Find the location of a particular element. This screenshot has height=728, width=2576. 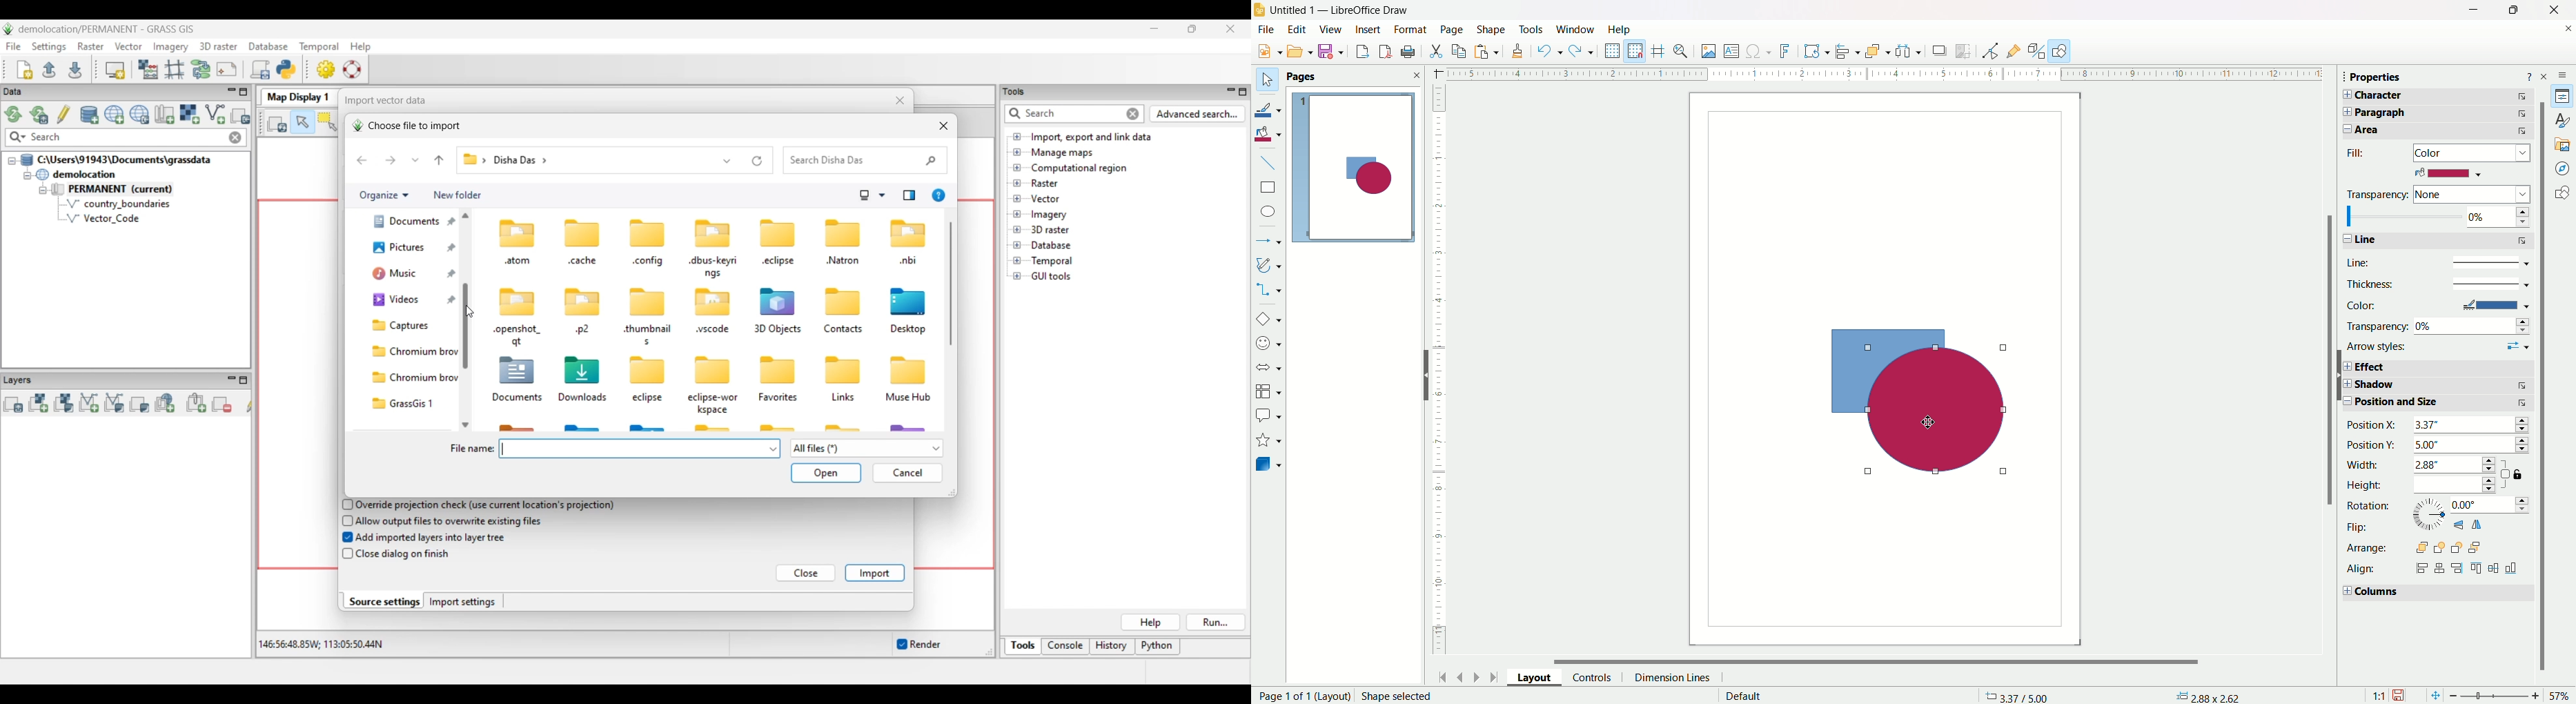

close is located at coordinates (2546, 75).